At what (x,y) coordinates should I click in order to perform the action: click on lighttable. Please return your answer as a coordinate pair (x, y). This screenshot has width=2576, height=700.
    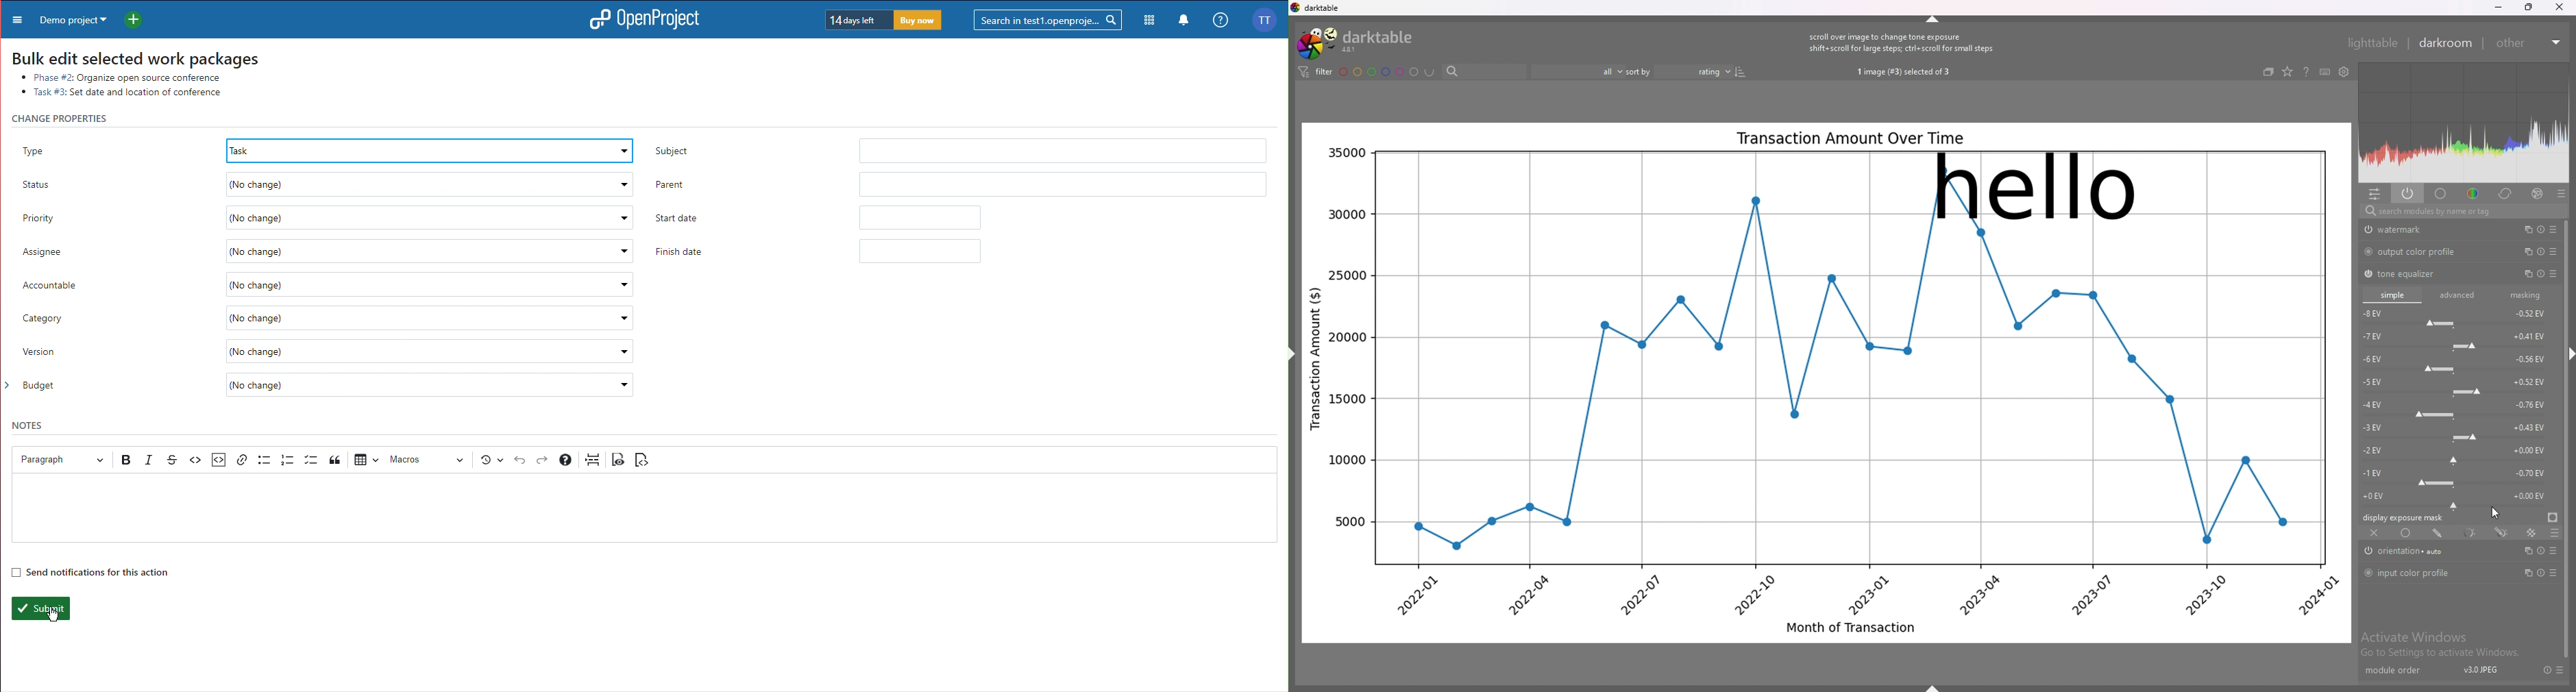
    Looking at the image, I should click on (2373, 43).